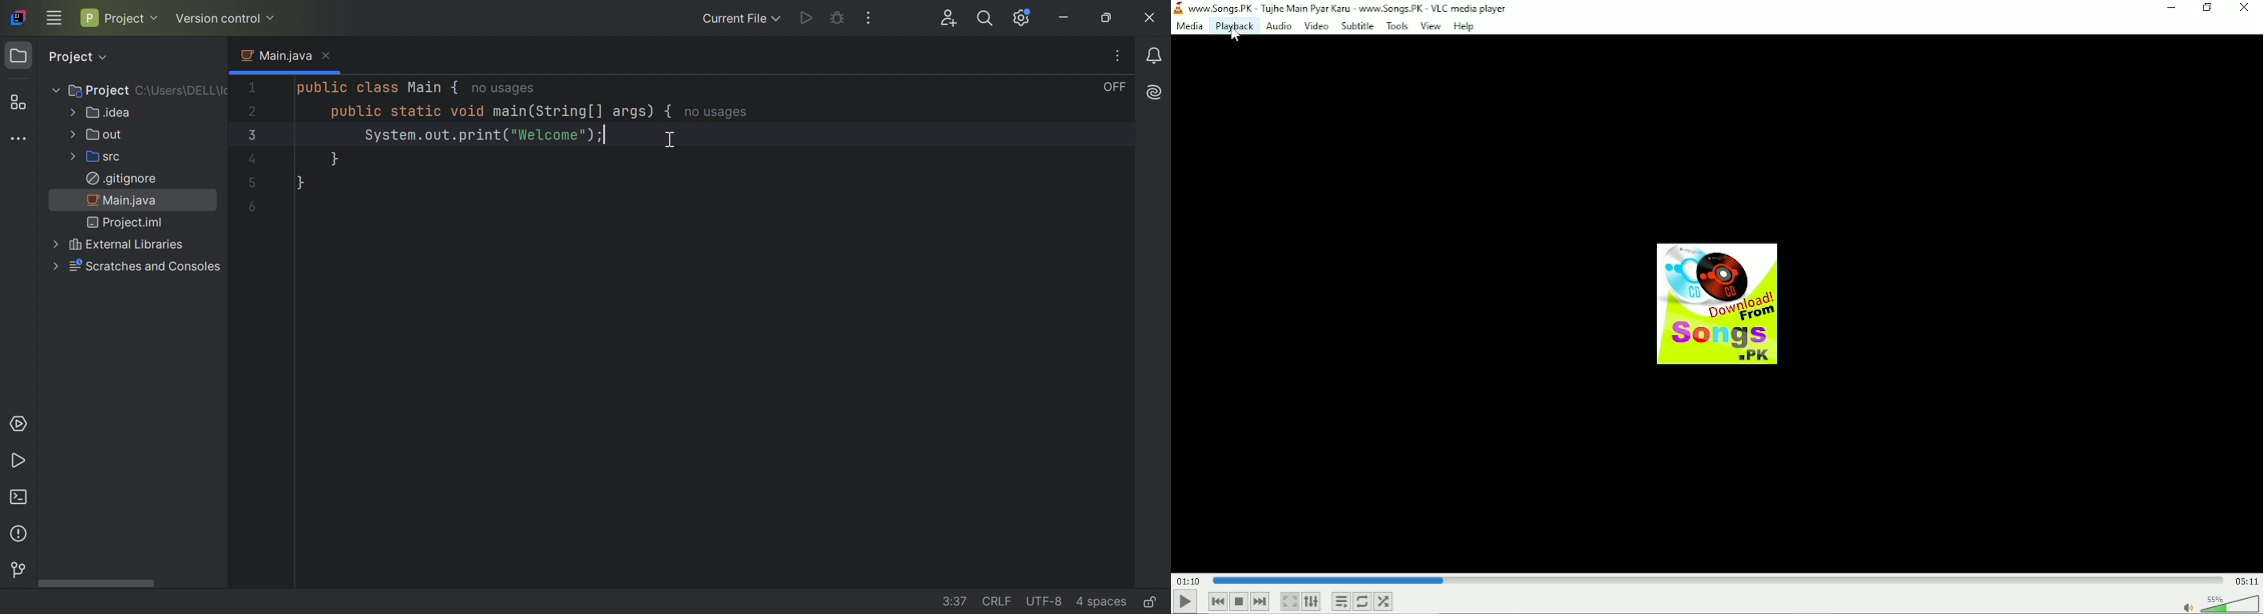 The image size is (2268, 616). I want to click on 4 spaces, so click(1101, 604).